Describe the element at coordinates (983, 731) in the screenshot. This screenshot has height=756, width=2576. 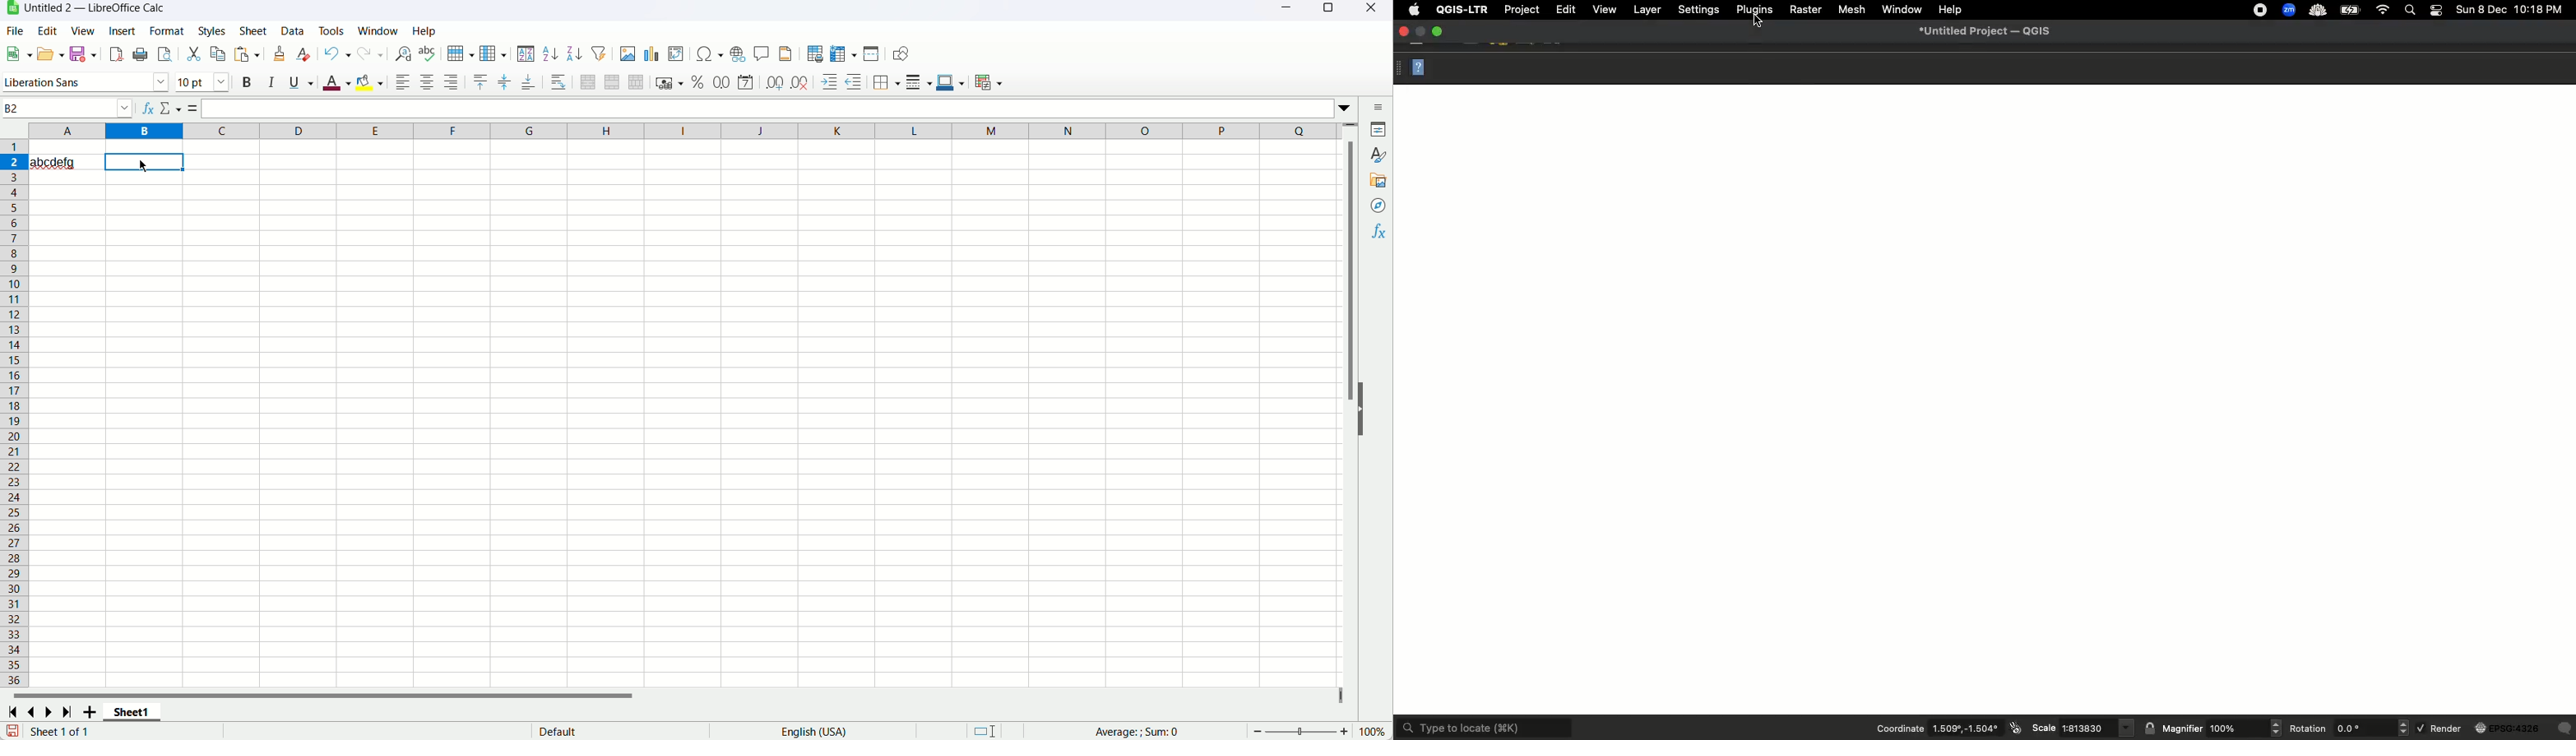
I see `standard selection` at that location.